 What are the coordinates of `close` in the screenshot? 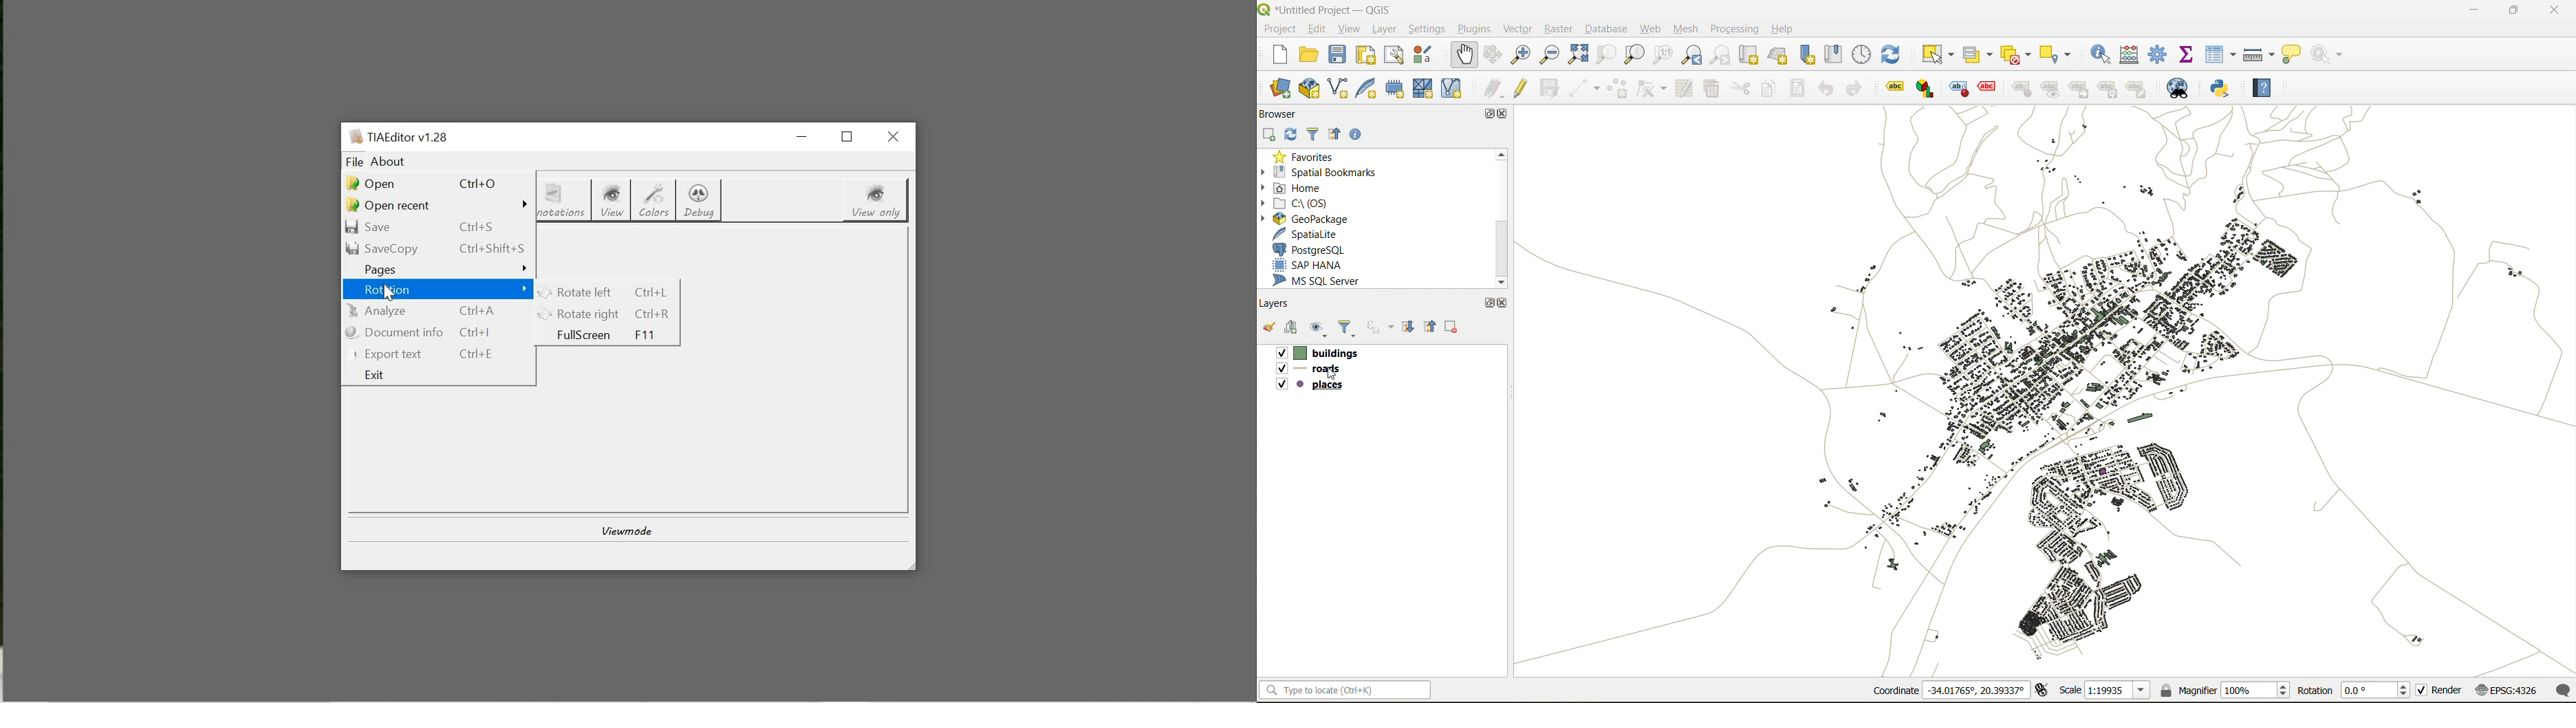 It's located at (1504, 114).